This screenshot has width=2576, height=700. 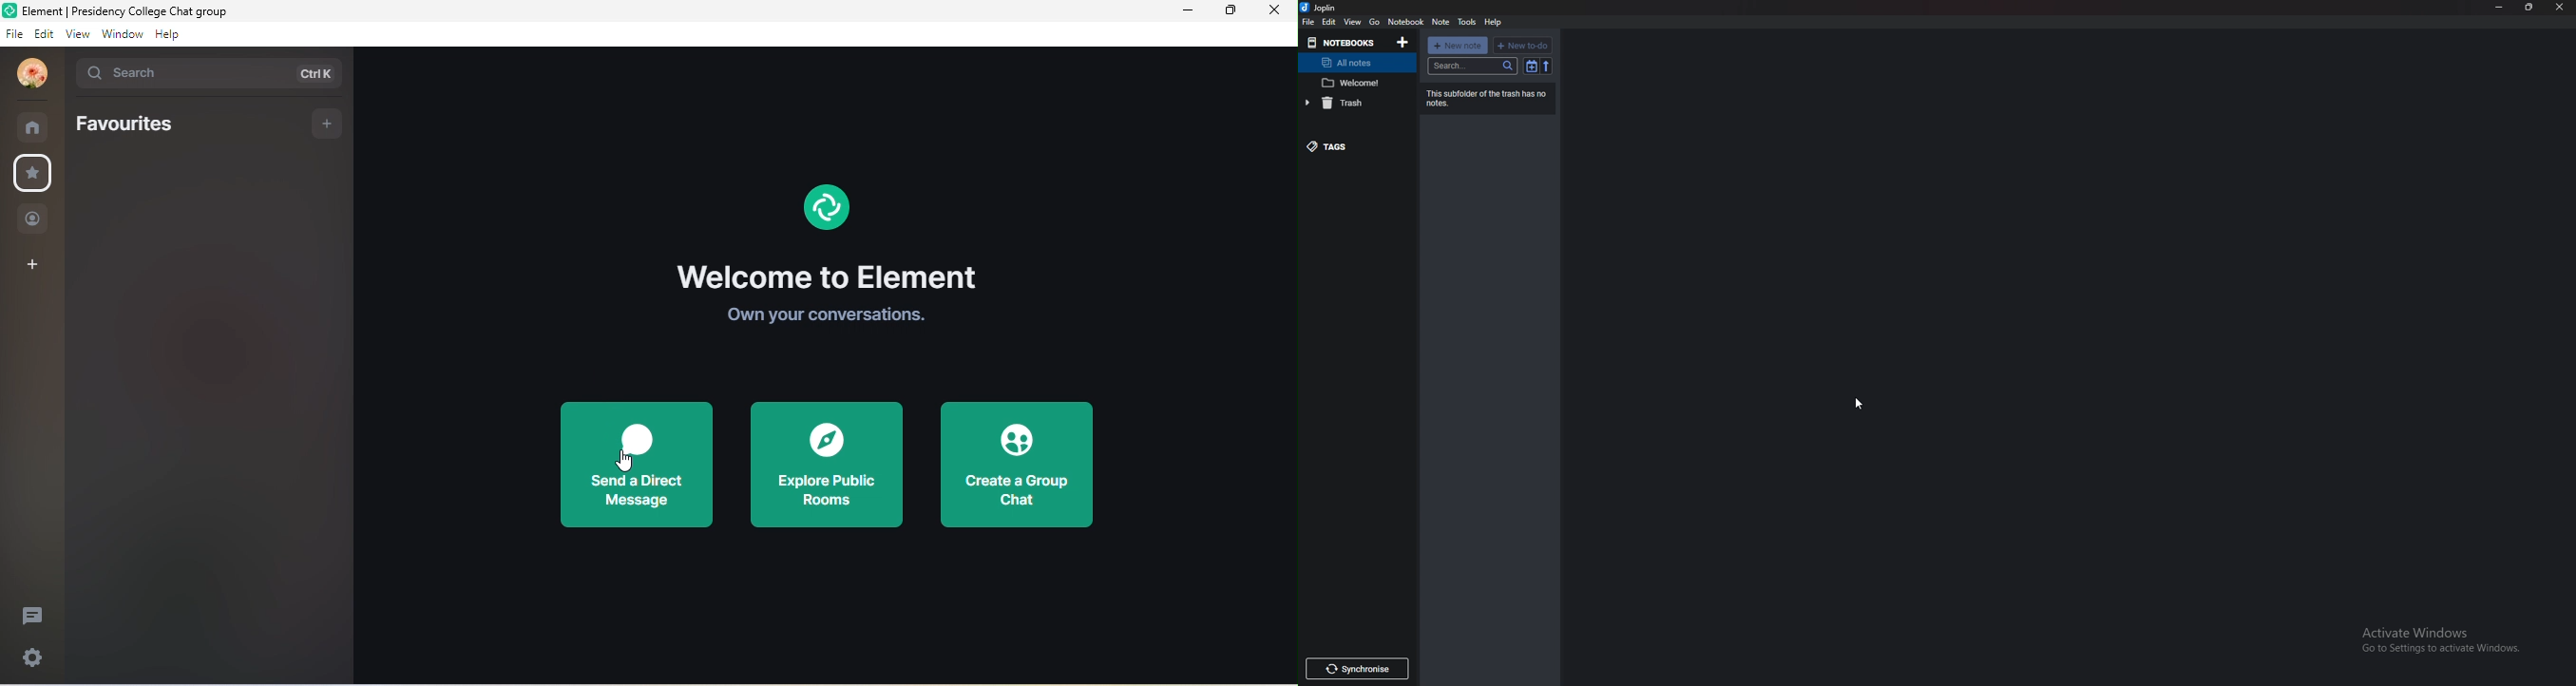 I want to click on Add notebooks, so click(x=1405, y=43).